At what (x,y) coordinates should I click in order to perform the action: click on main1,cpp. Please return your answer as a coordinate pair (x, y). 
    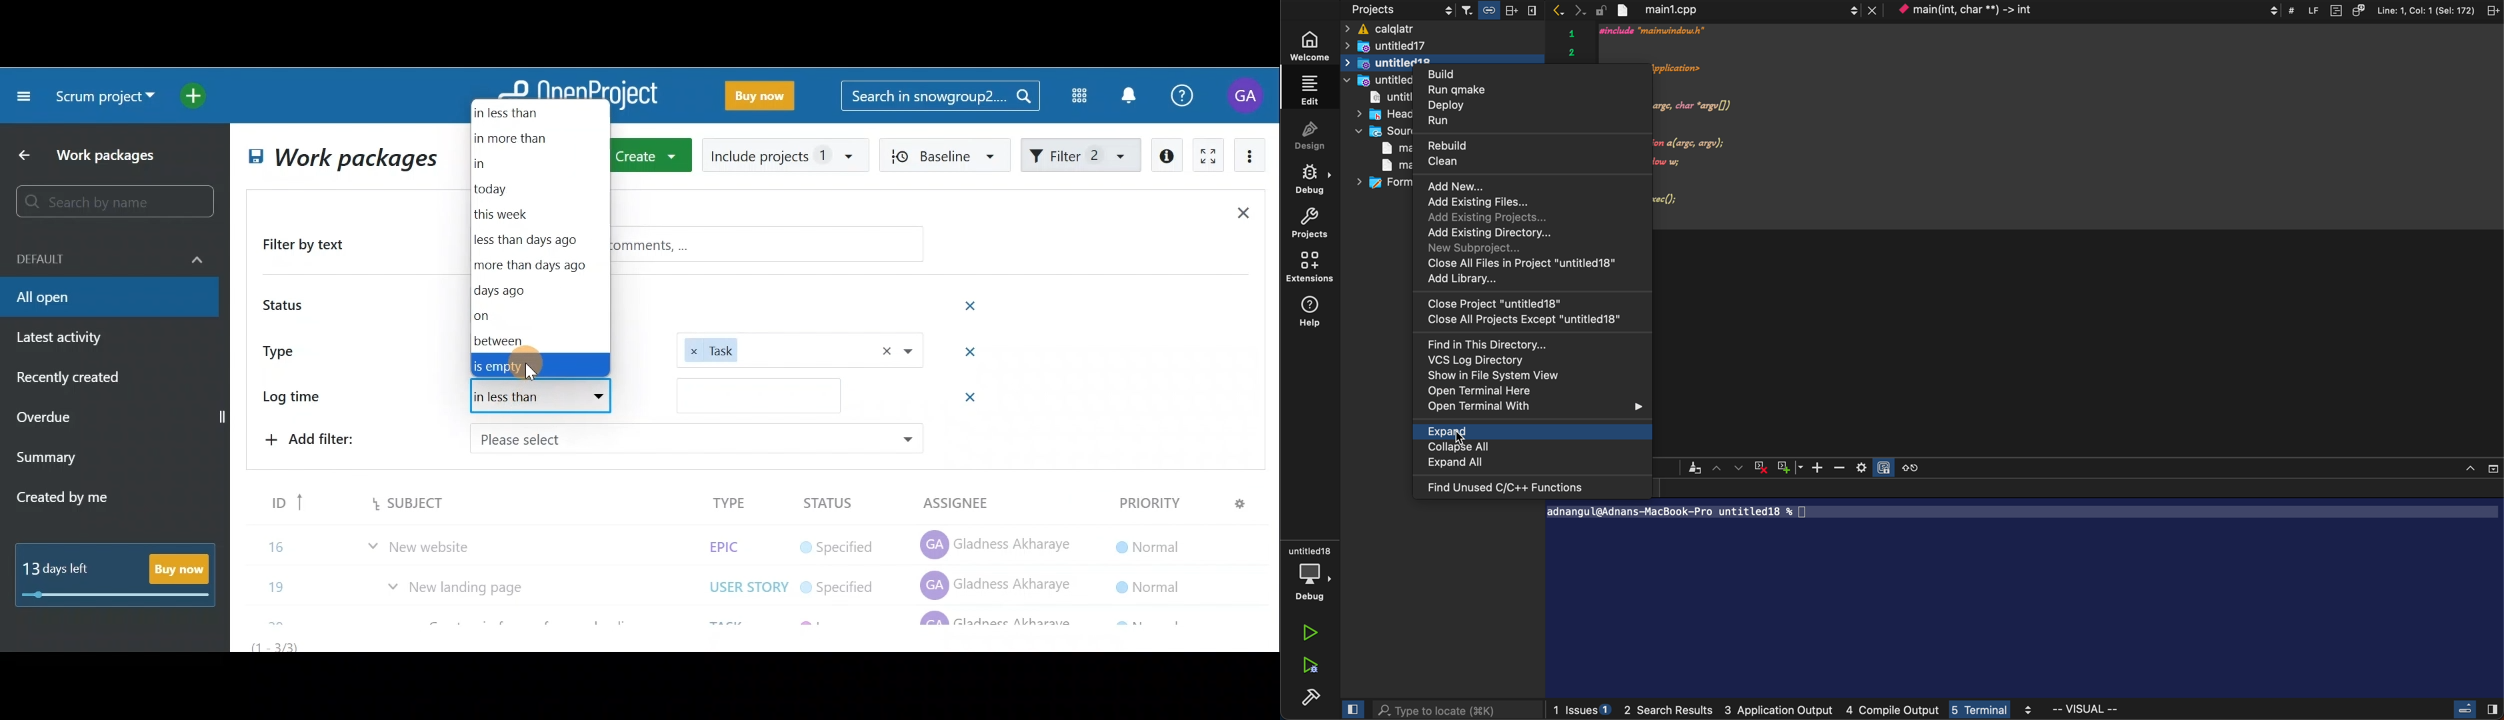
    Looking at the image, I should click on (1390, 147).